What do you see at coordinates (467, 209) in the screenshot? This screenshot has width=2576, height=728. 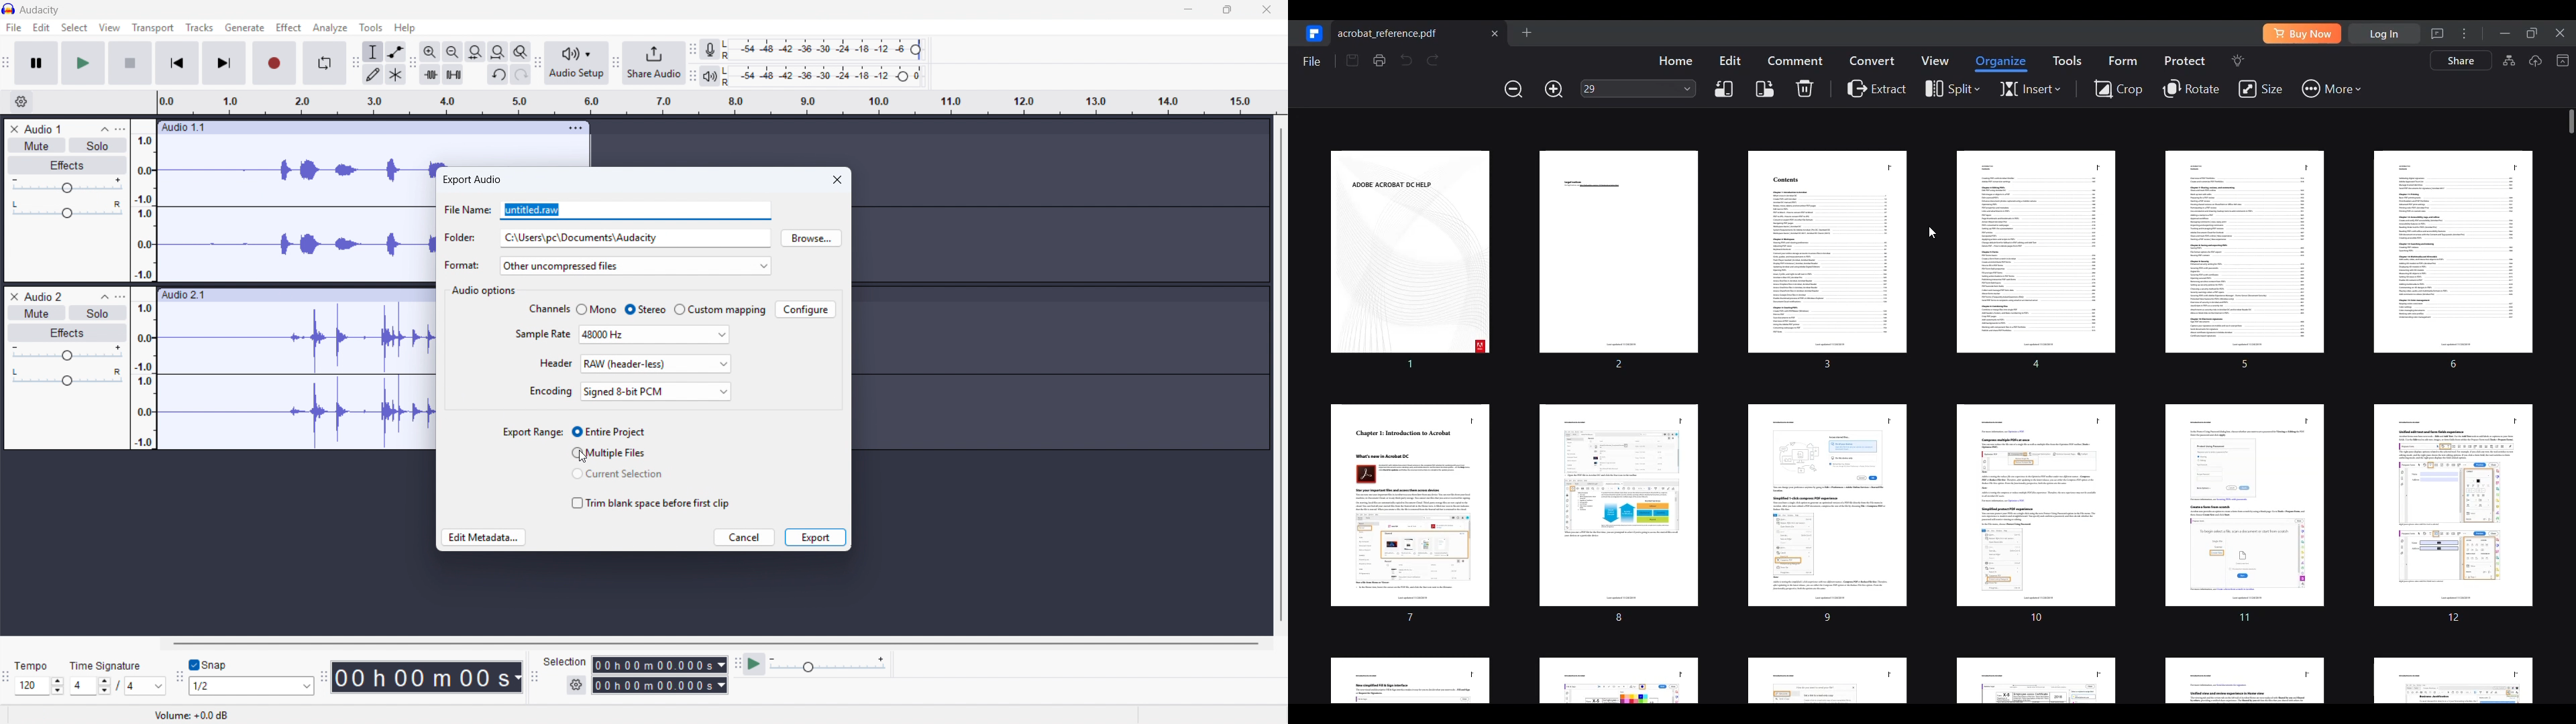 I see `file name` at bounding box center [467, 209].